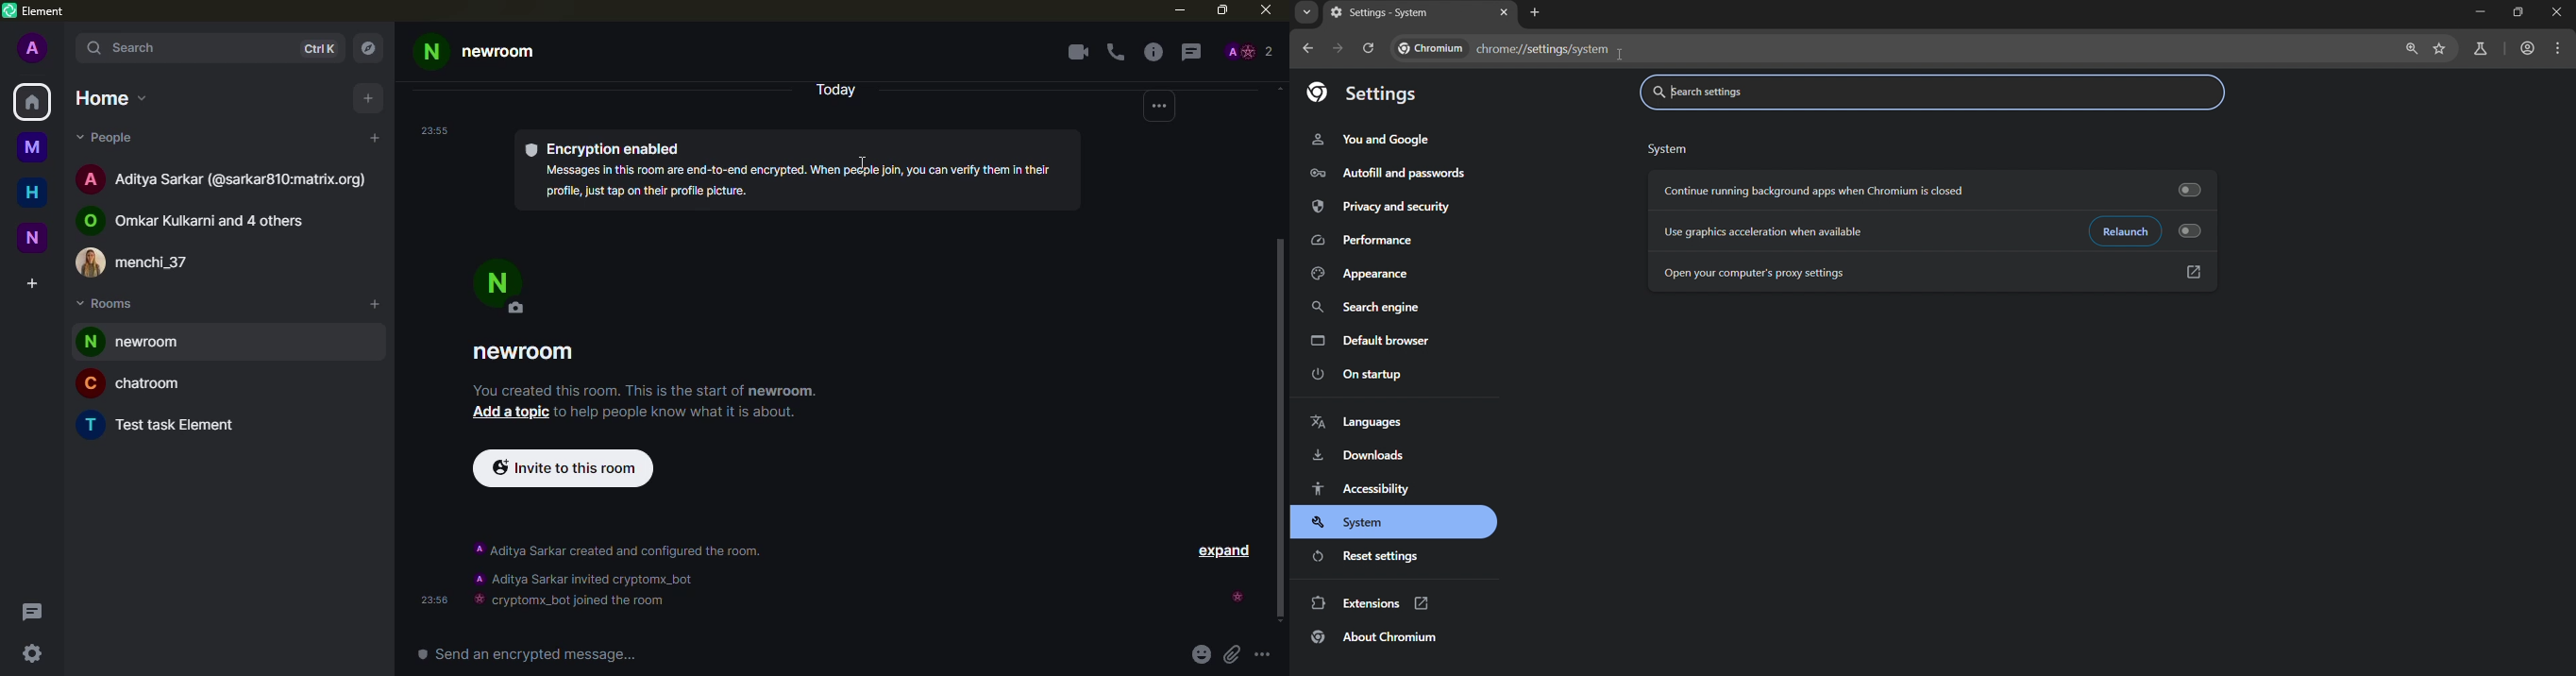  Describe the element at coordinates (36, 11) in the screenshot. I see `element` at that location.